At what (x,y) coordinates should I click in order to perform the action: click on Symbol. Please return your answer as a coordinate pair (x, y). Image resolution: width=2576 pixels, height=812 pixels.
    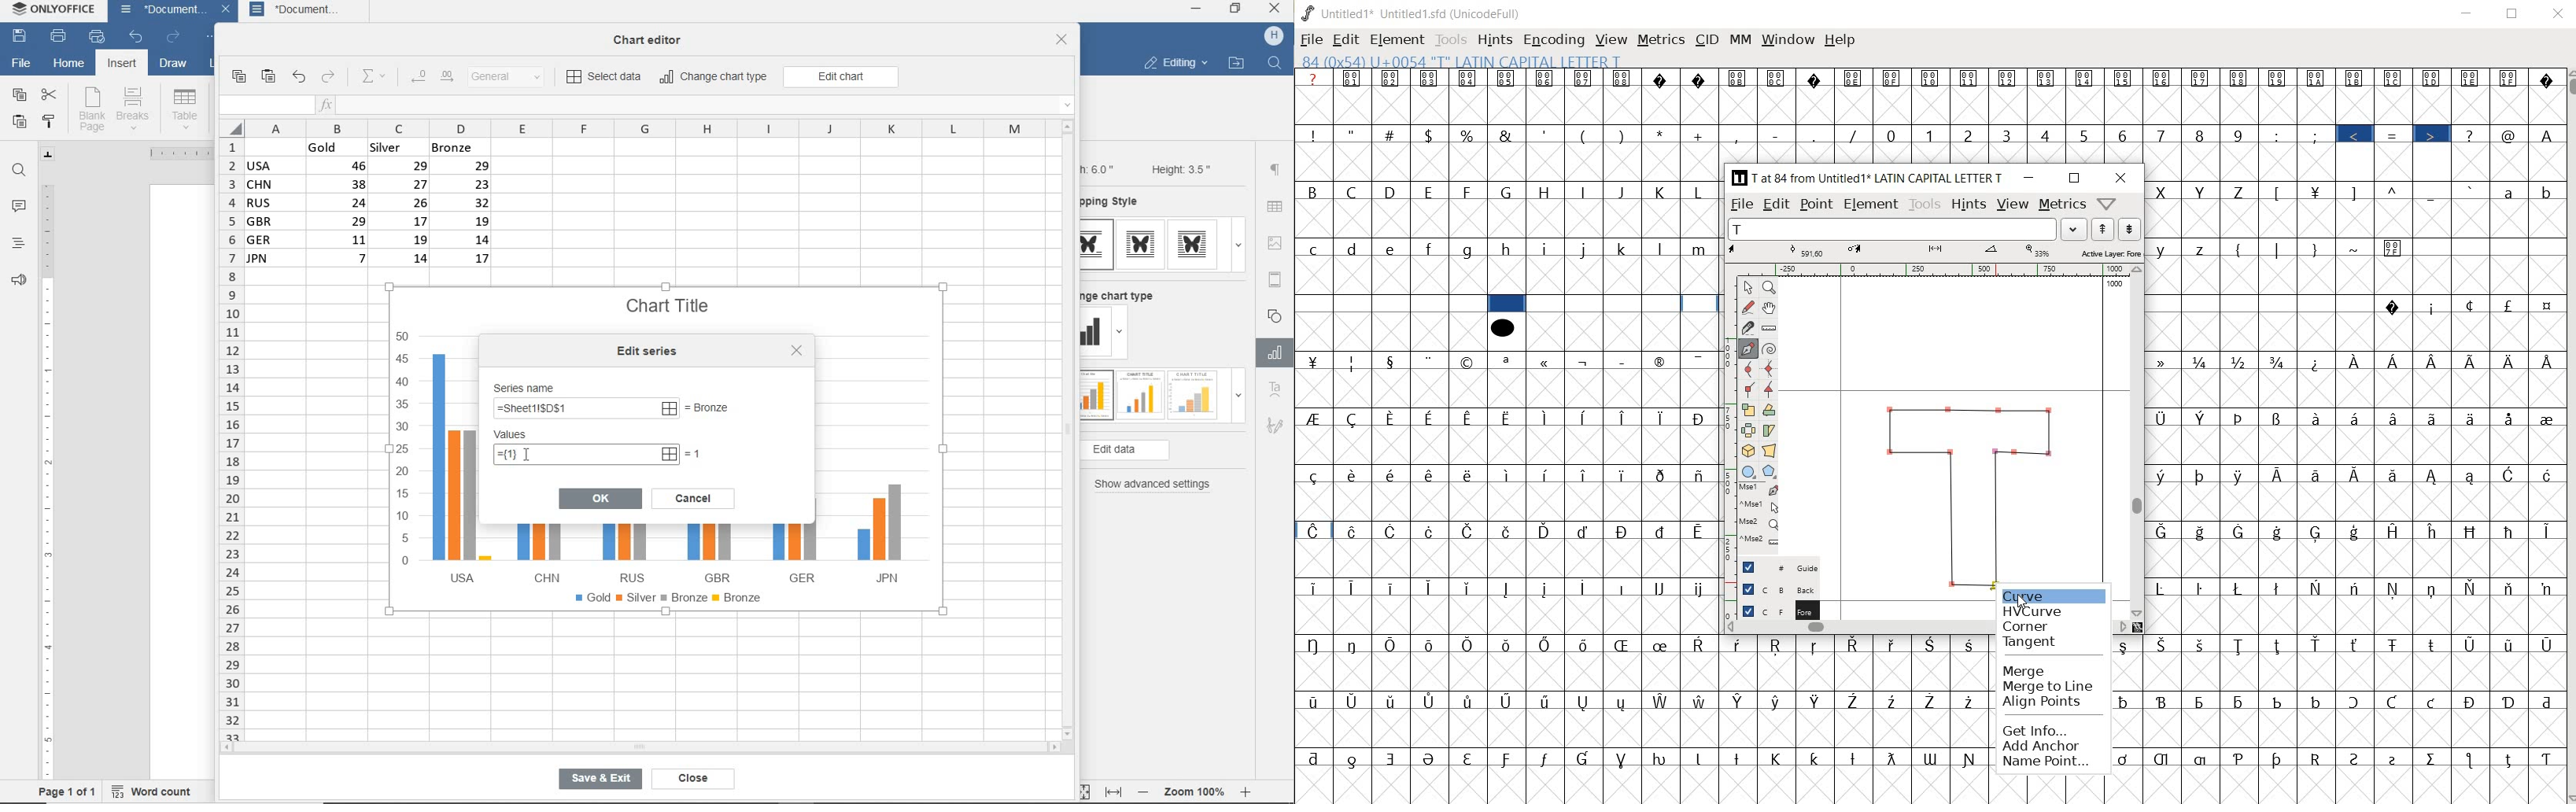
    Looking at the image, I should click on (1548, 531).